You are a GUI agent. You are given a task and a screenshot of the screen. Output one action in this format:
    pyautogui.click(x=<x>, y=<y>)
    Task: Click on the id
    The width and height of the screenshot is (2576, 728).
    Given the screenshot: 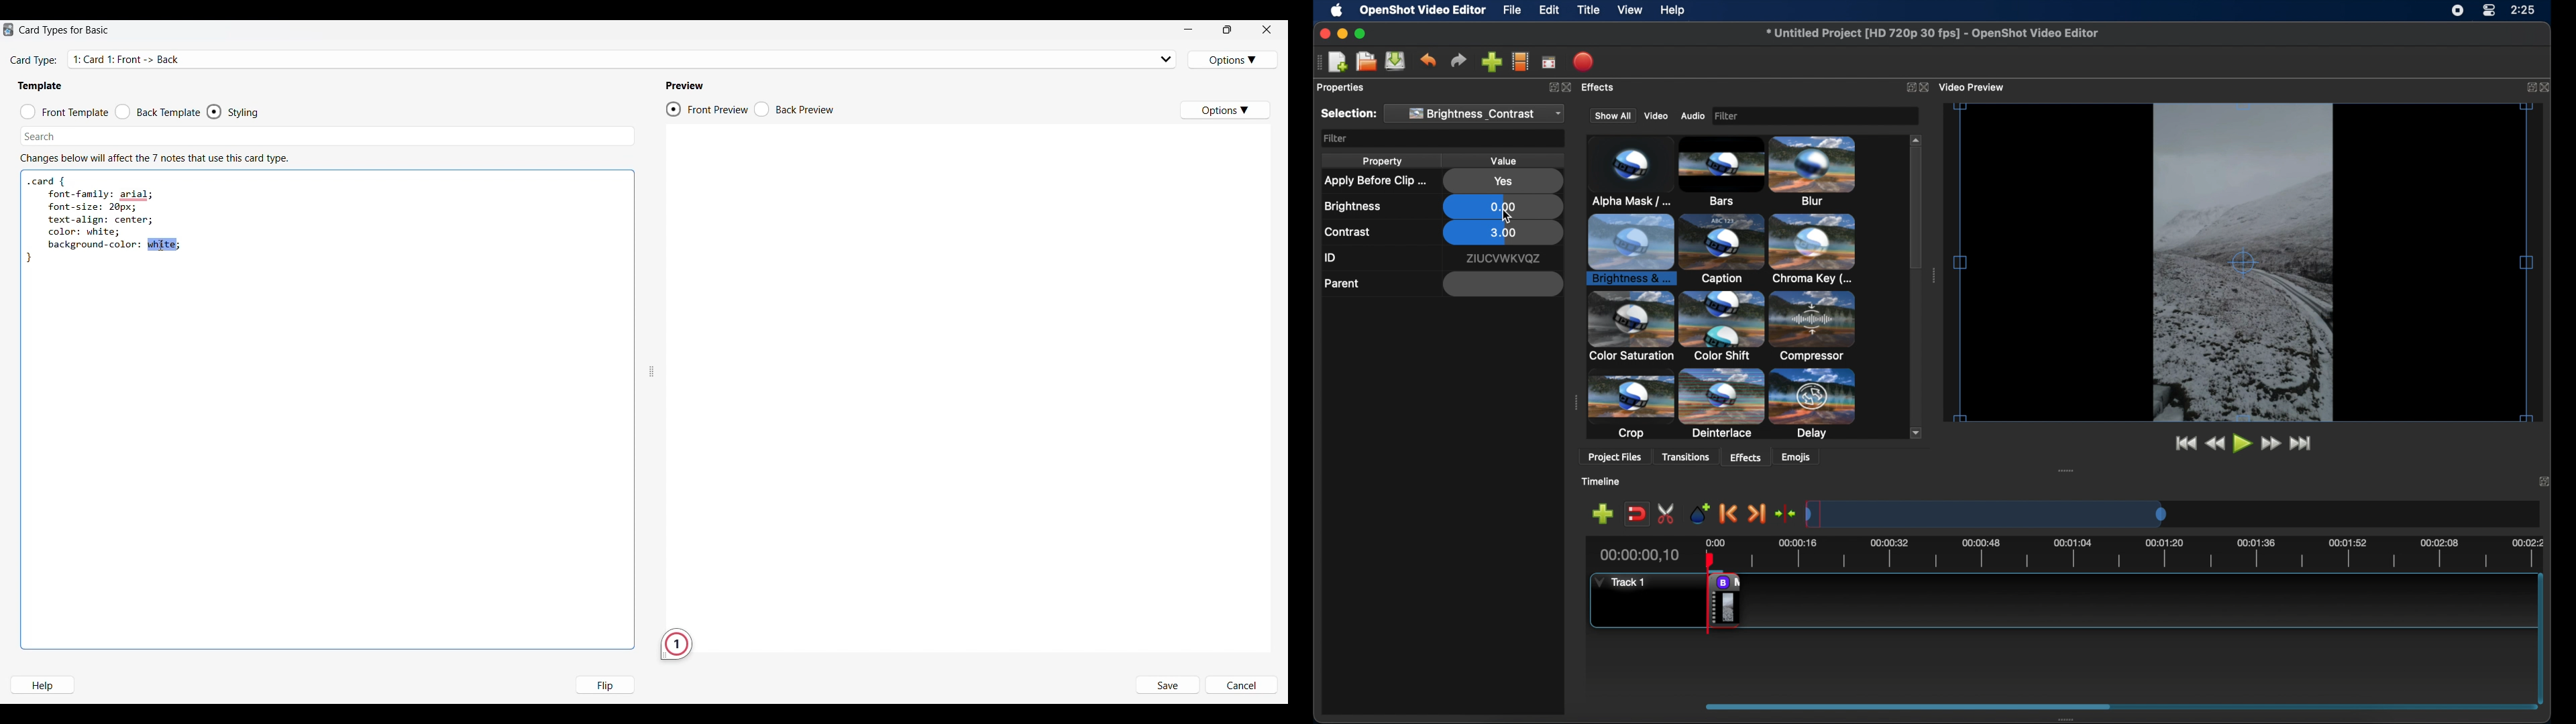 What is the action you would take?
    pyautogui.click(x=1331, y=258)
    